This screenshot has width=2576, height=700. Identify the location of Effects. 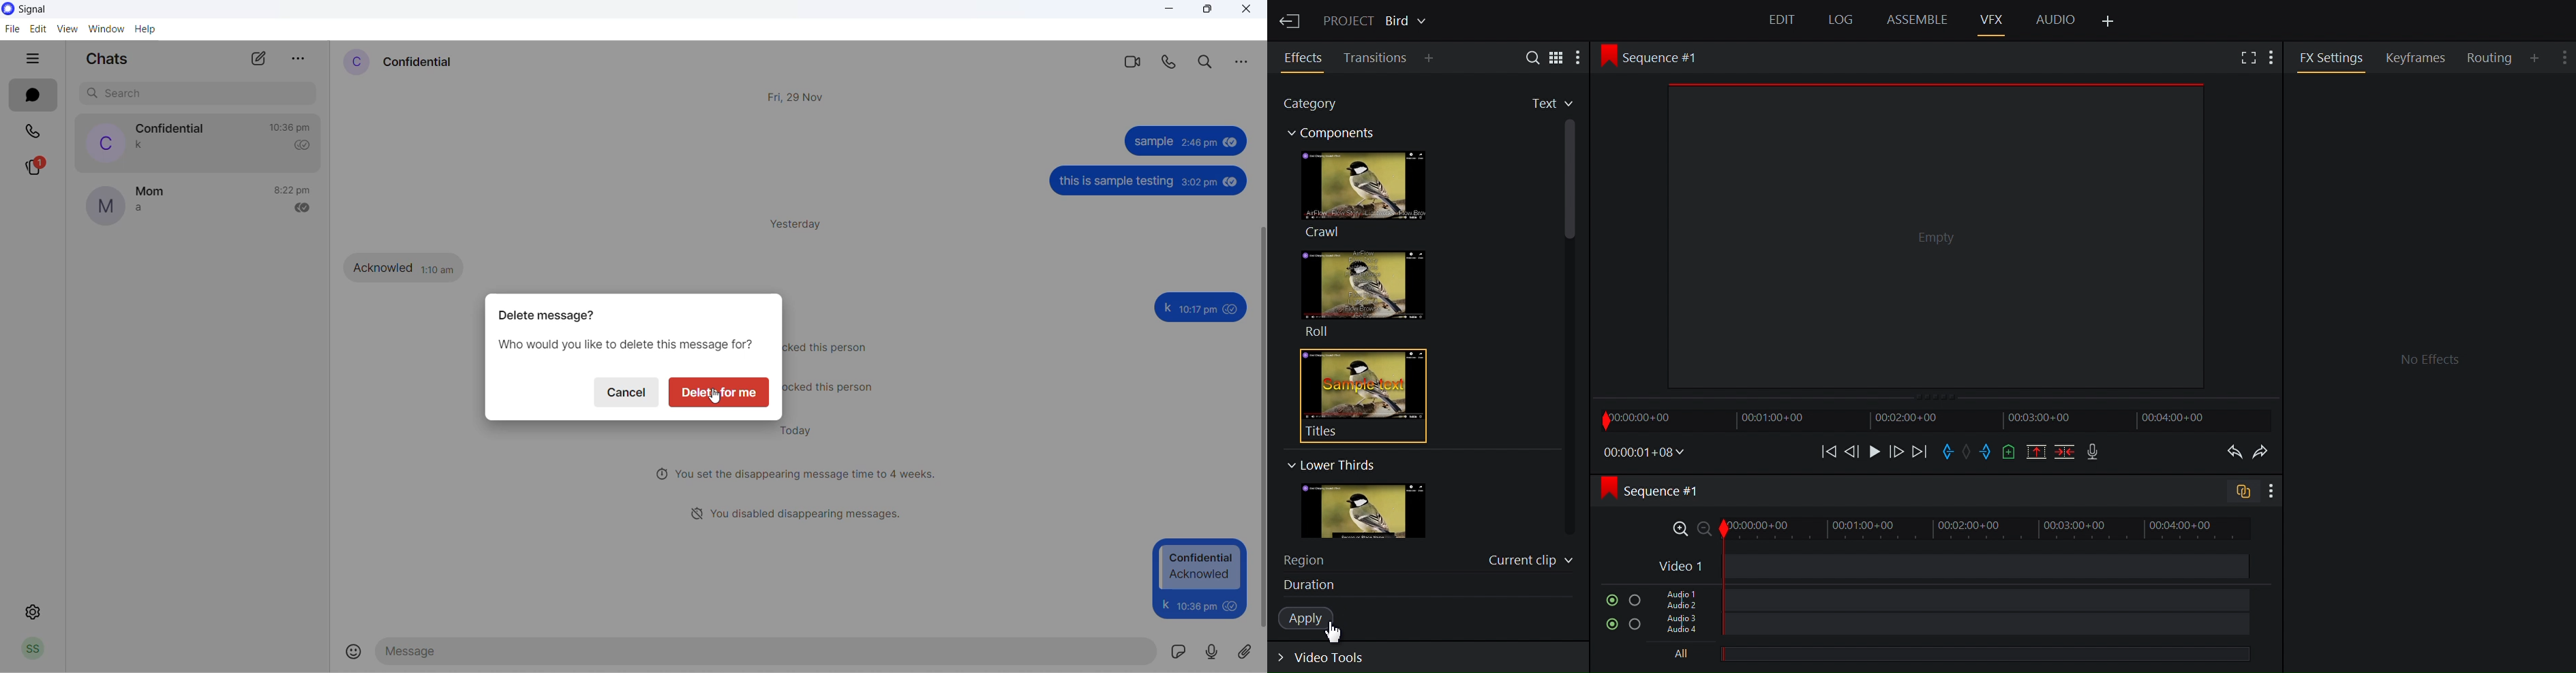
(1305, 58).